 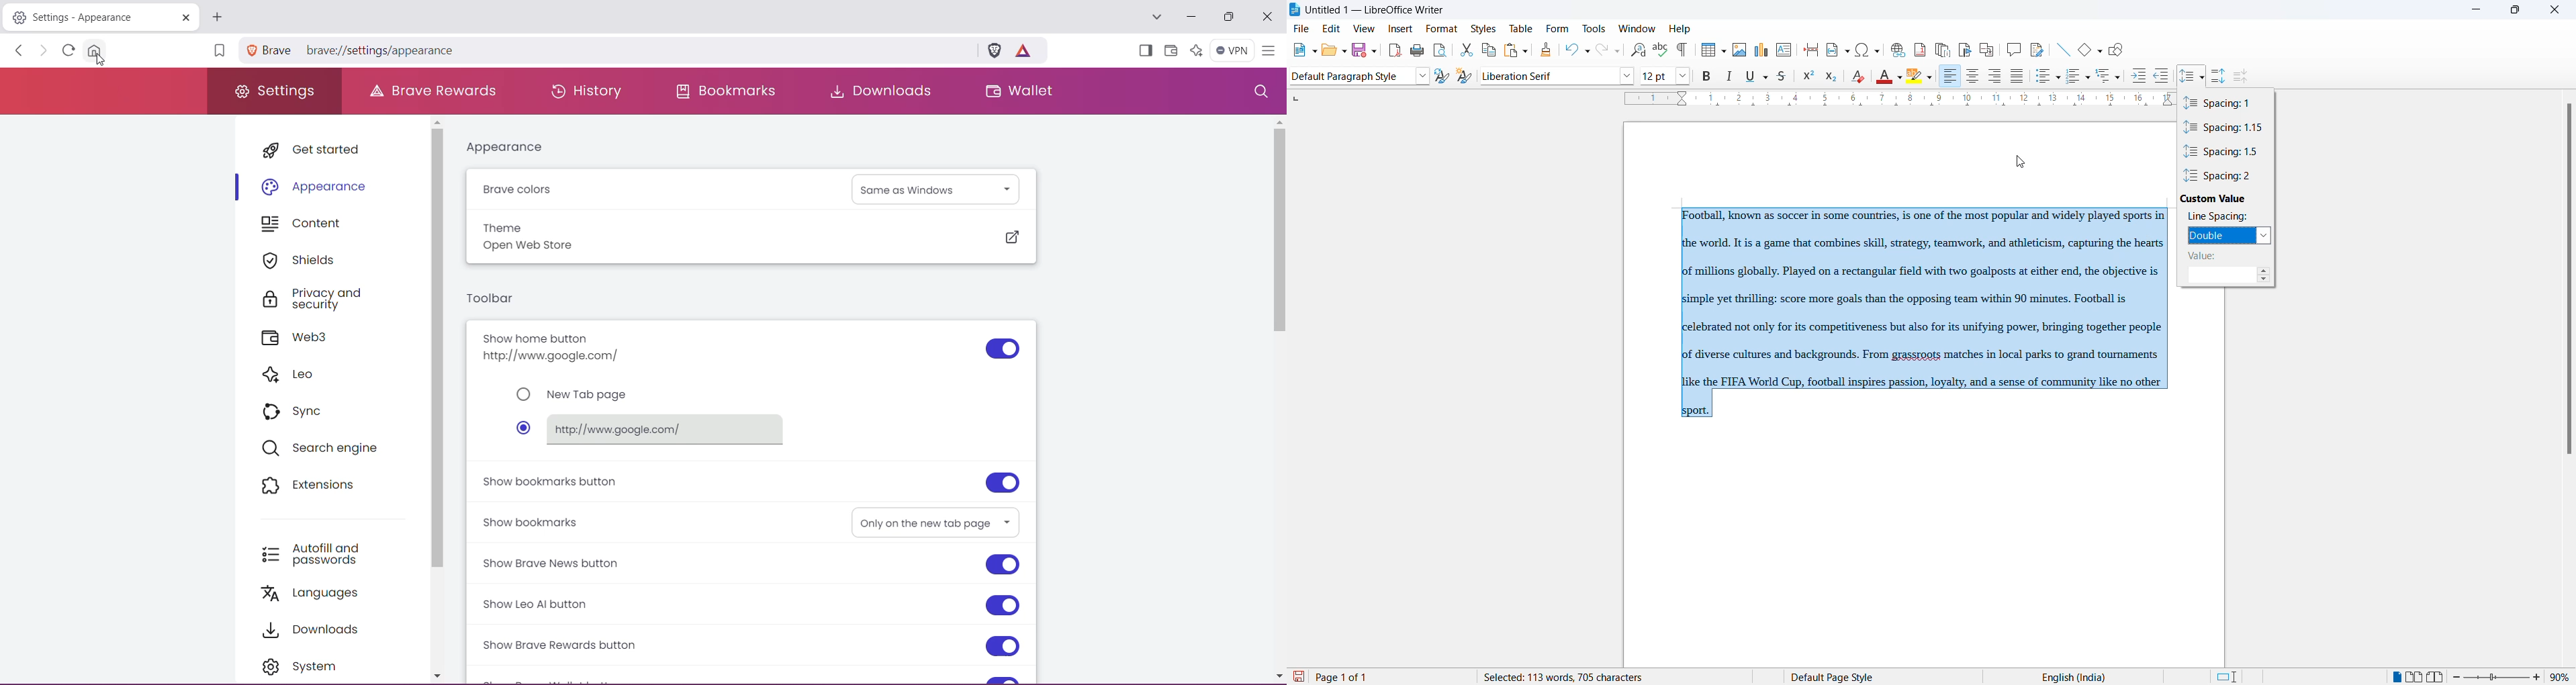 What do you see at coordinates (1548, 75) in the screenshot?
I see `font name` at bounding box center [1548, 75].